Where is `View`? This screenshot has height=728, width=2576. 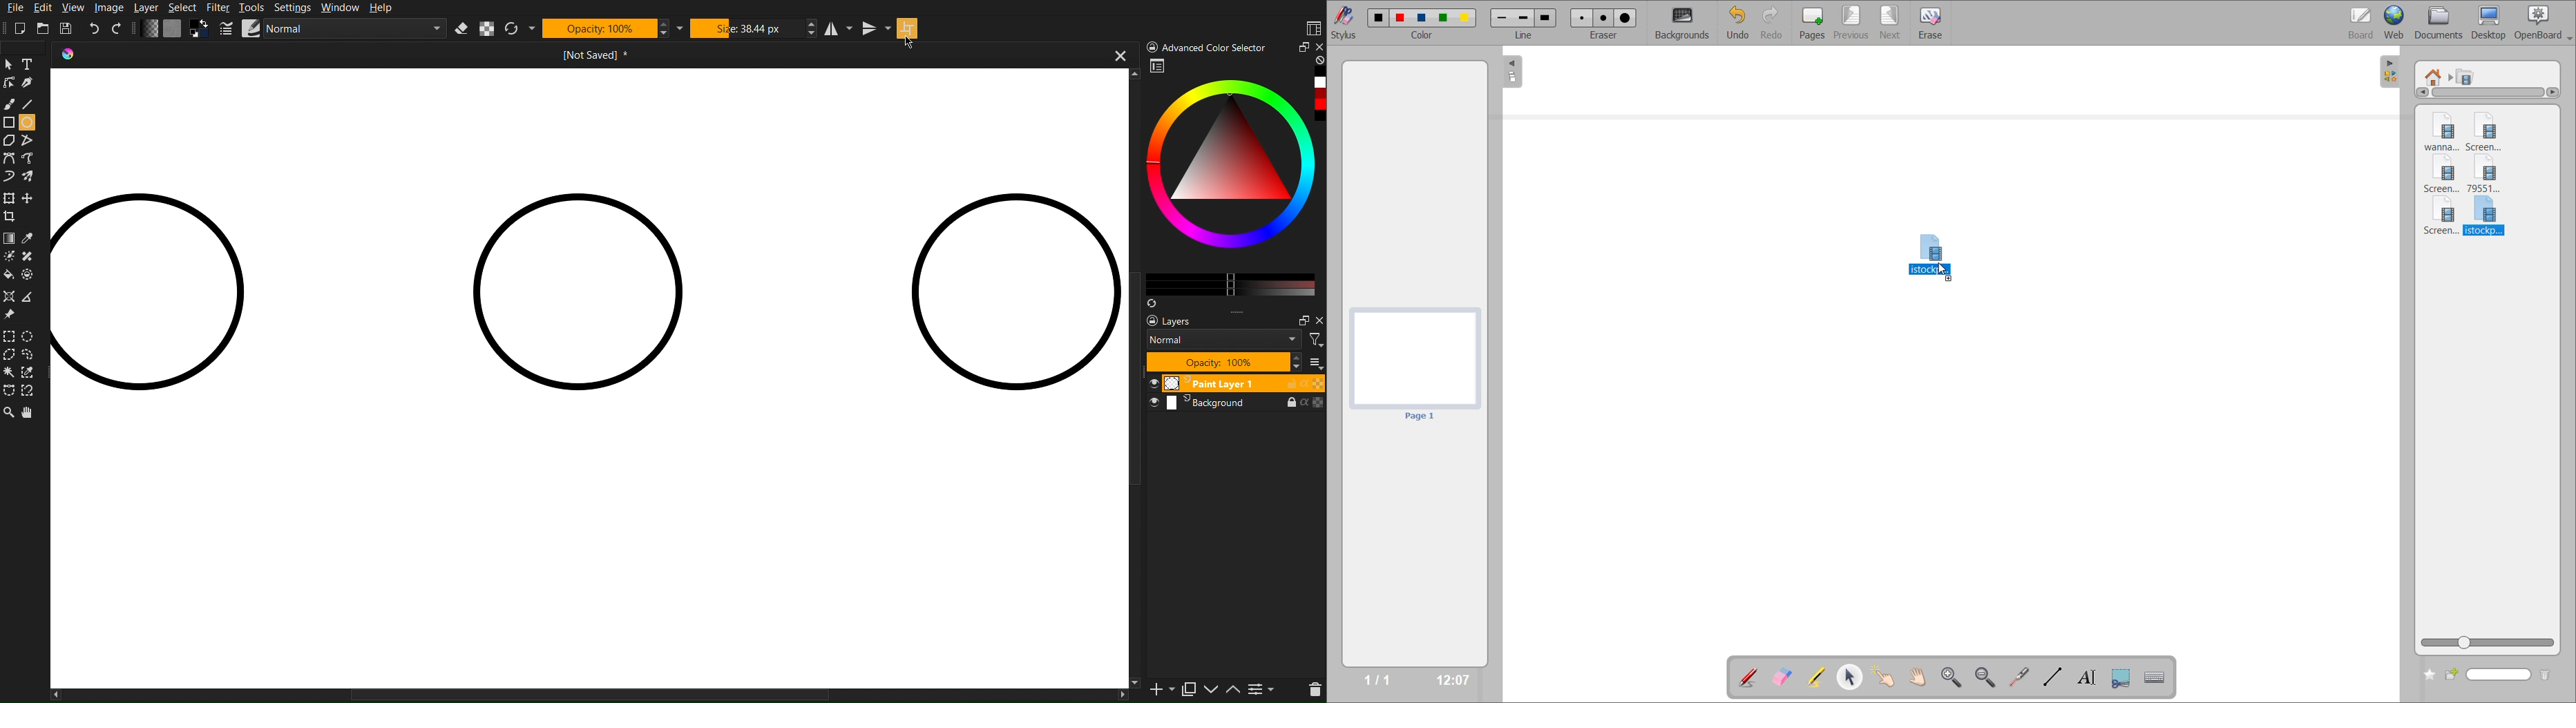
View is located at coordinates (75, 8).